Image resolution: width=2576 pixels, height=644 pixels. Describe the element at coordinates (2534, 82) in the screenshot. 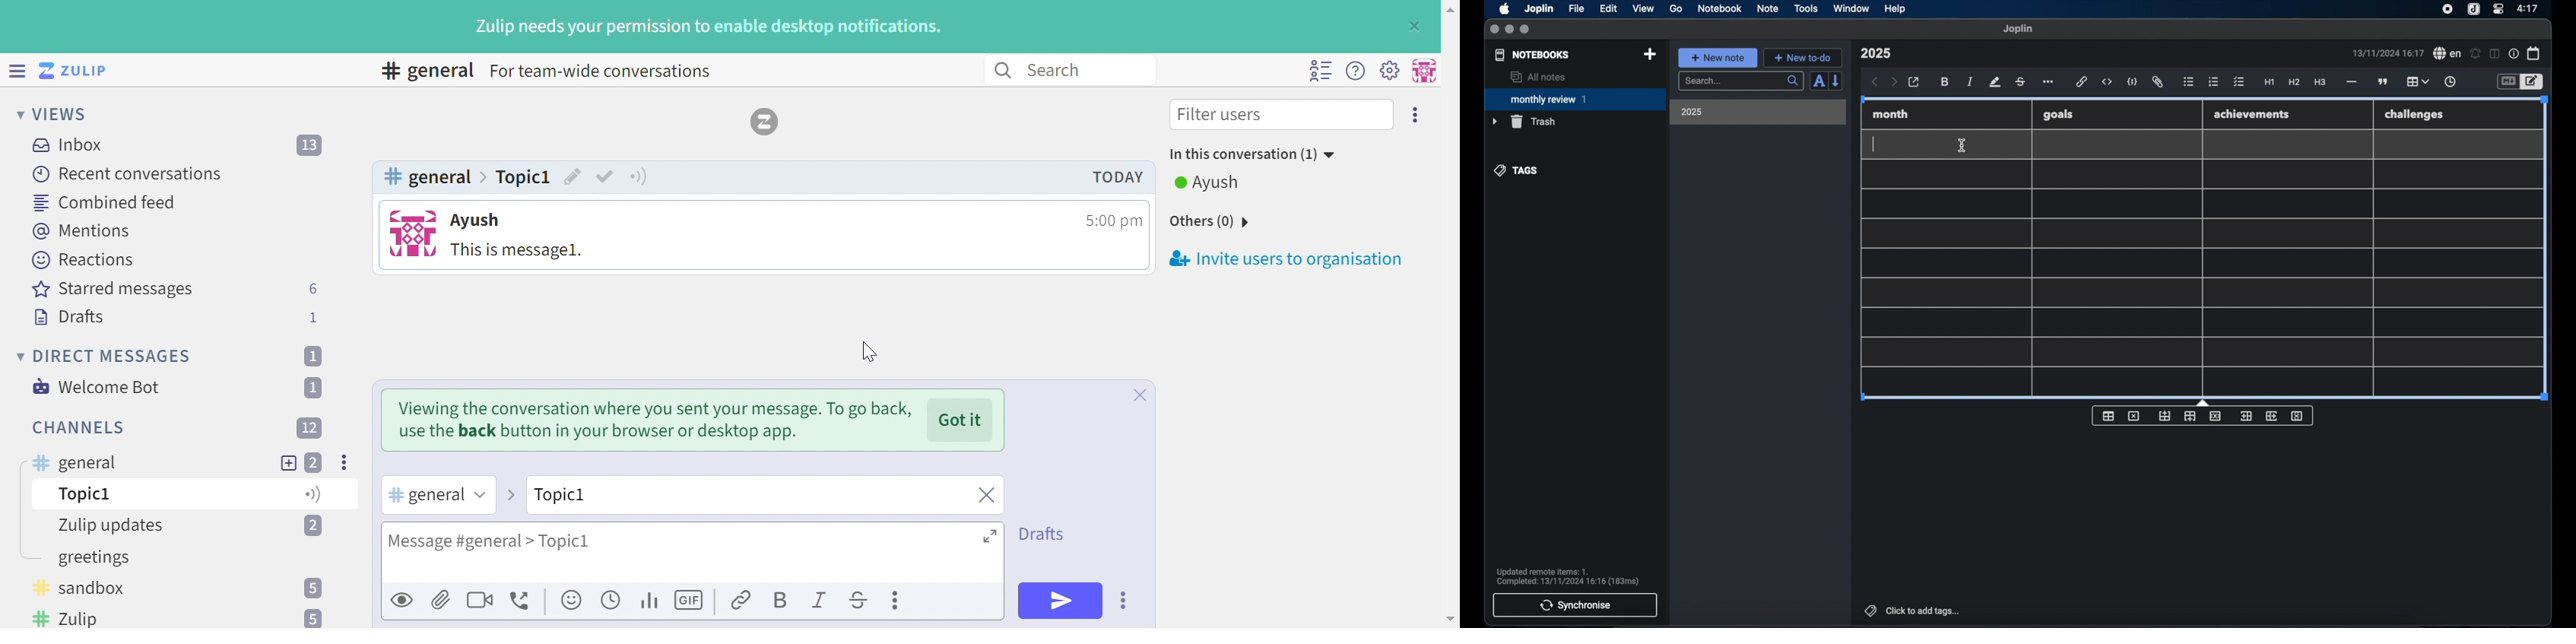

I see `toggle editor` at that location.